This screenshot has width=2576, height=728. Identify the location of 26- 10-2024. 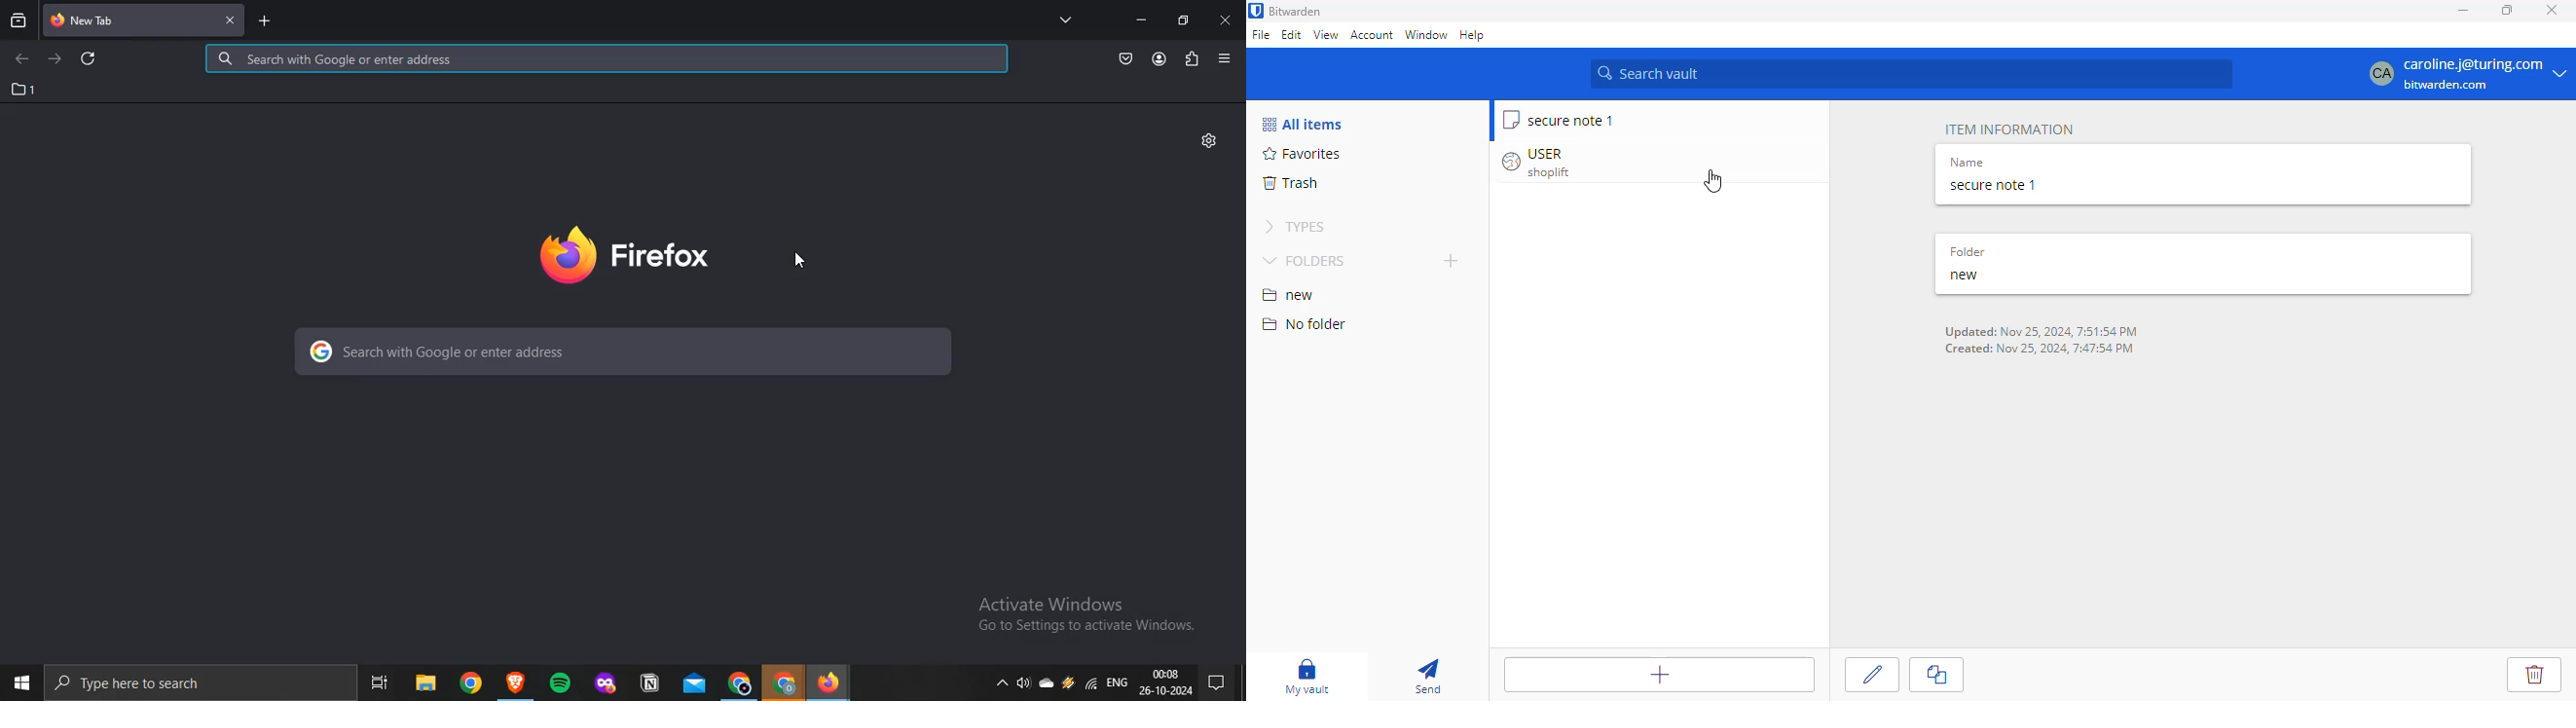
(1168, 692).